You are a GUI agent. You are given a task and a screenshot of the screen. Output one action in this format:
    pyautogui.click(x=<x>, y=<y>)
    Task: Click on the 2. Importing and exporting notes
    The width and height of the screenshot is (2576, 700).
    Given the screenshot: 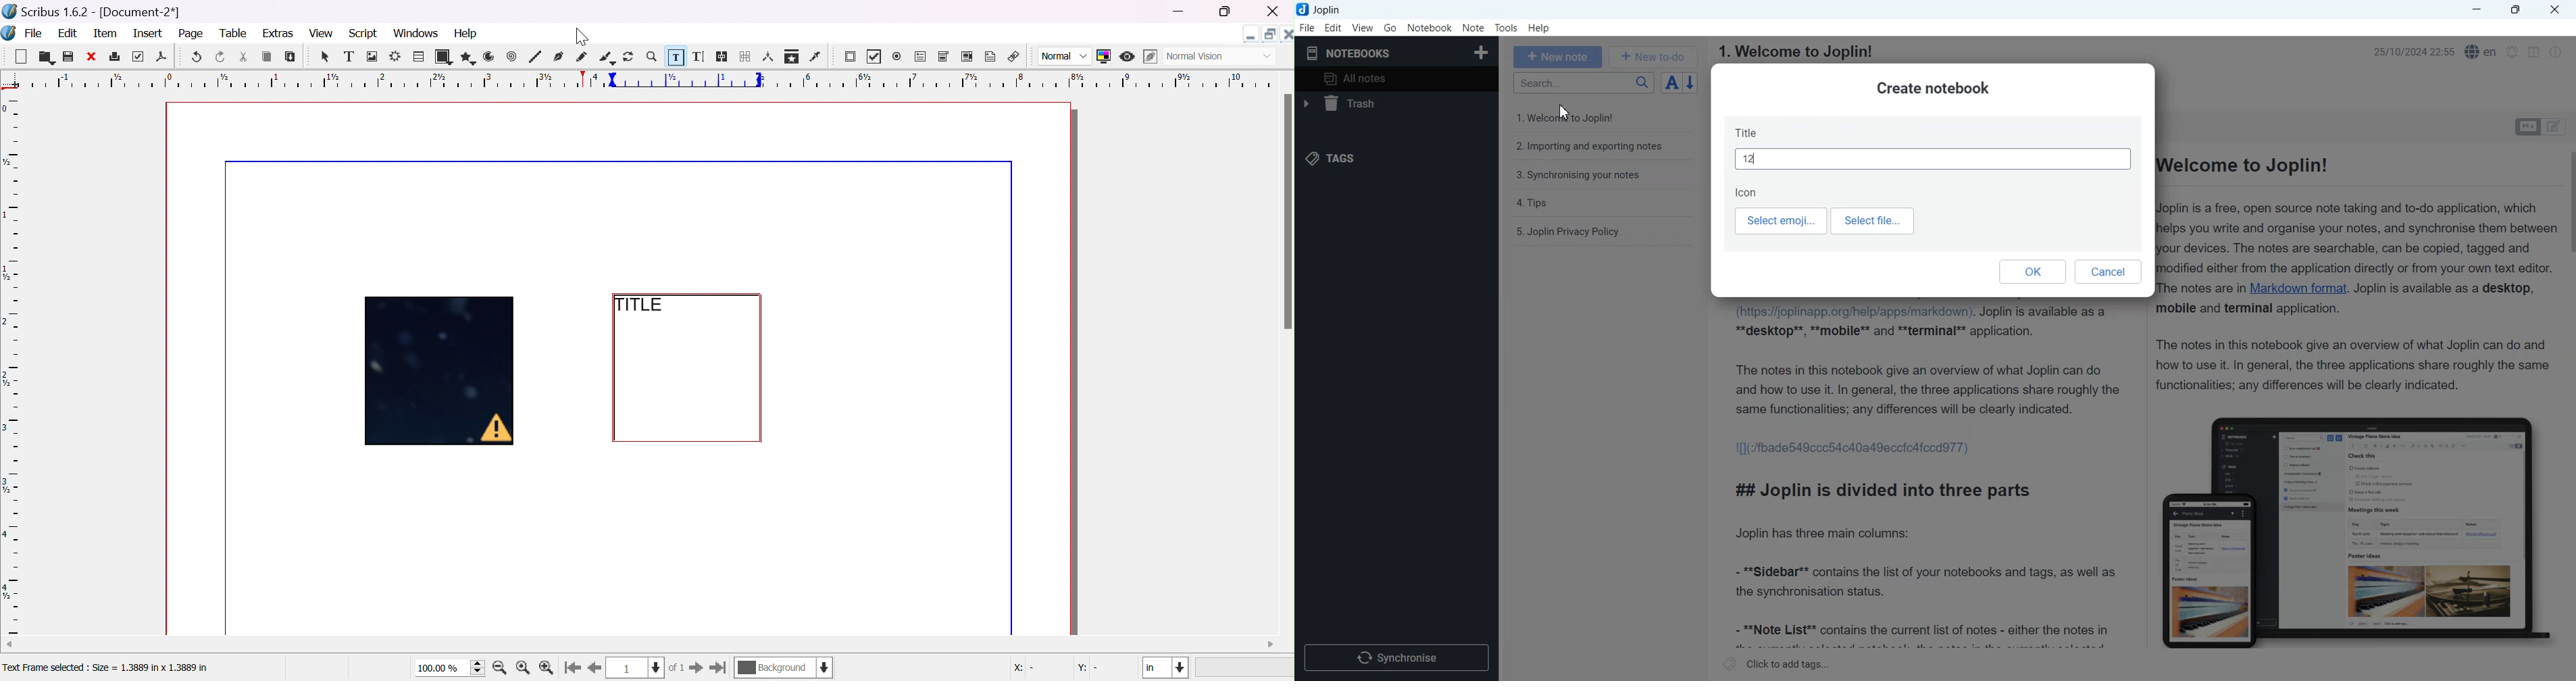 What is the action you would take?
    pyautogui.click(x=1591, y=148)
    